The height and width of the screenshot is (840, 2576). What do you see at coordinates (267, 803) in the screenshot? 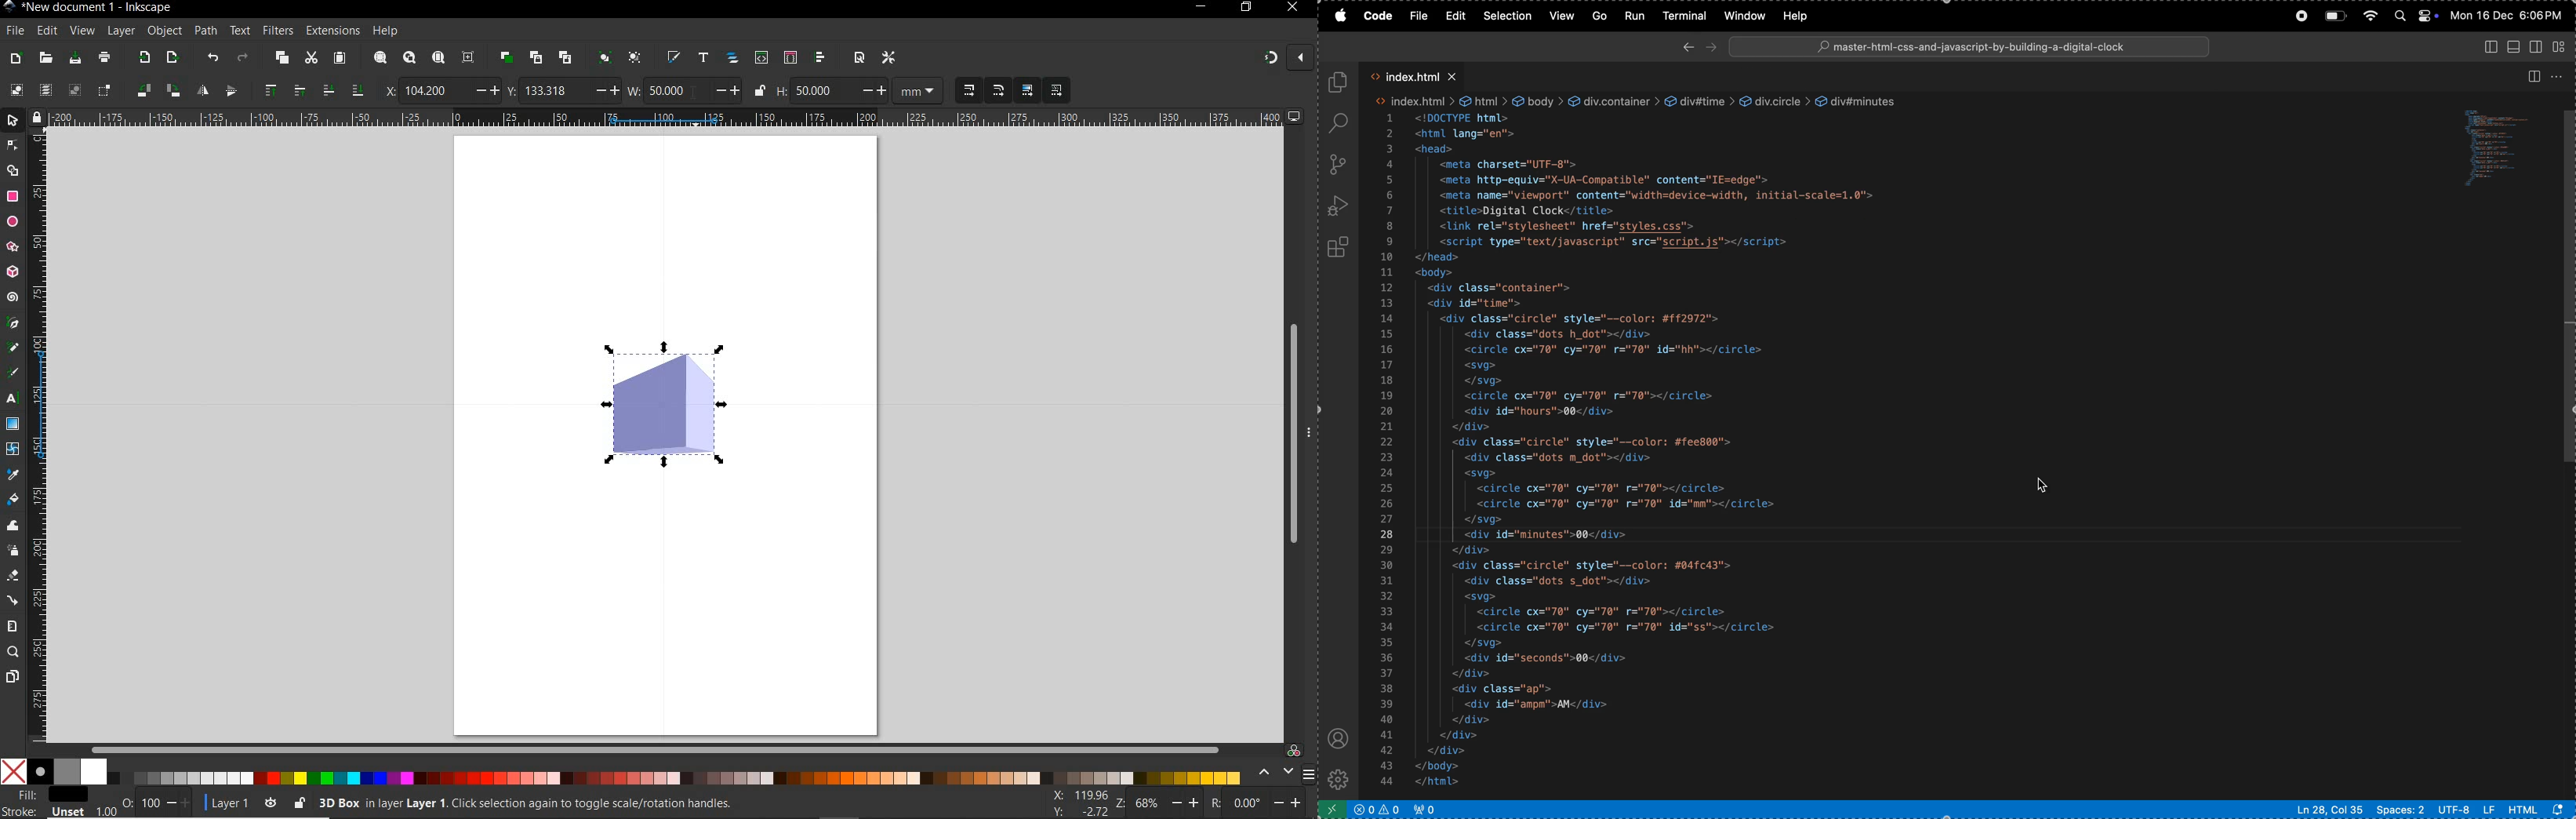
I see `toggle current layer visibility` at bounding box center [267, 803].